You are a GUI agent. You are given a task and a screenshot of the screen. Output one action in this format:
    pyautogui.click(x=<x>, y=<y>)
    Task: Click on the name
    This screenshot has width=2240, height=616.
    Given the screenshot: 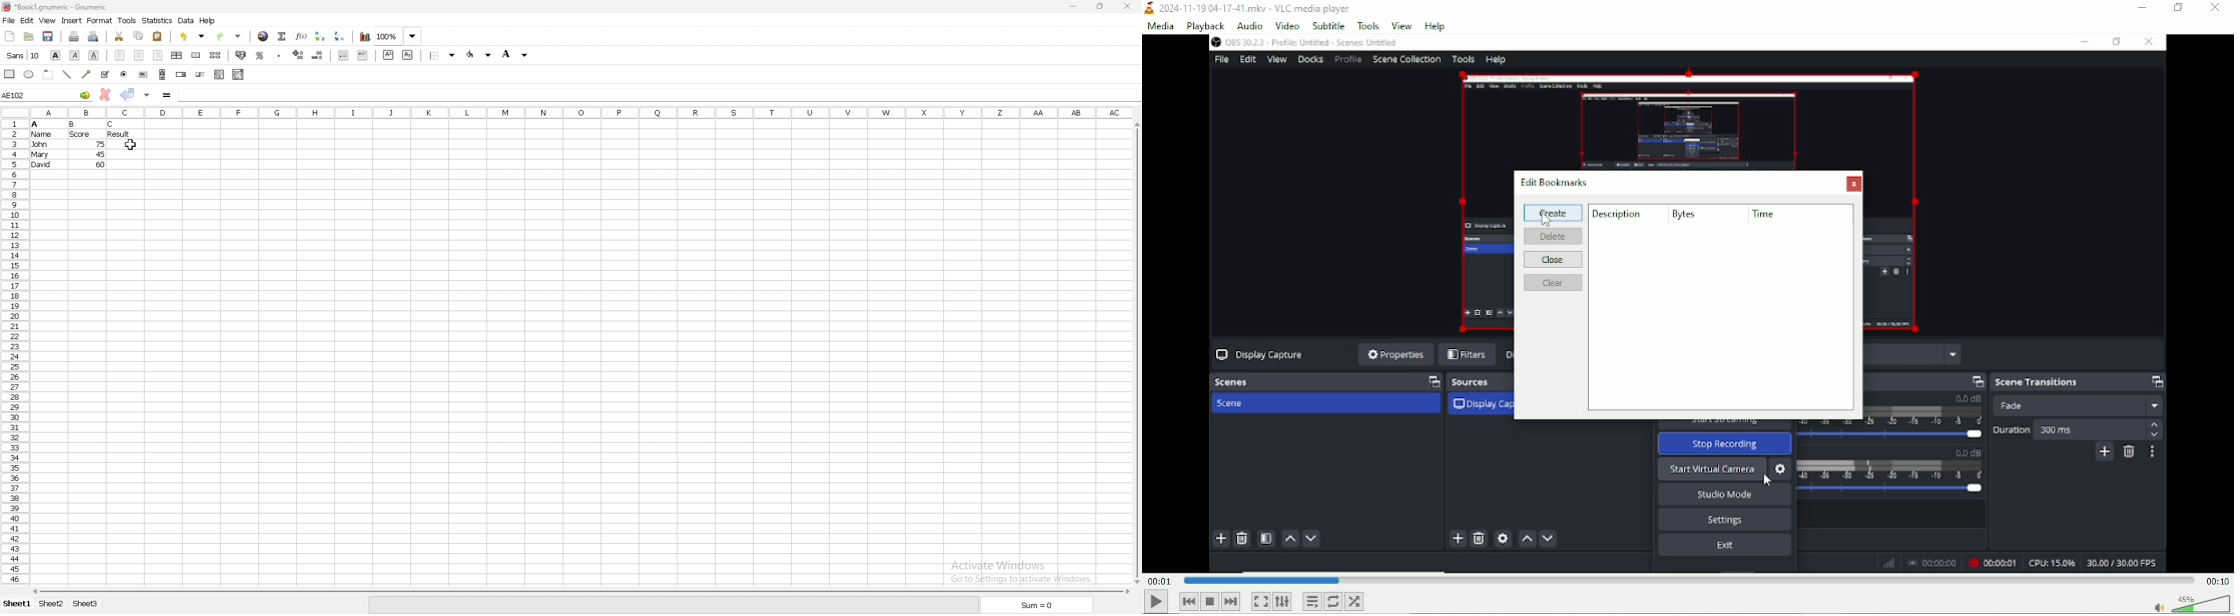 What is the action you would take?
    pyautogui.click(x=42, y=134)
    